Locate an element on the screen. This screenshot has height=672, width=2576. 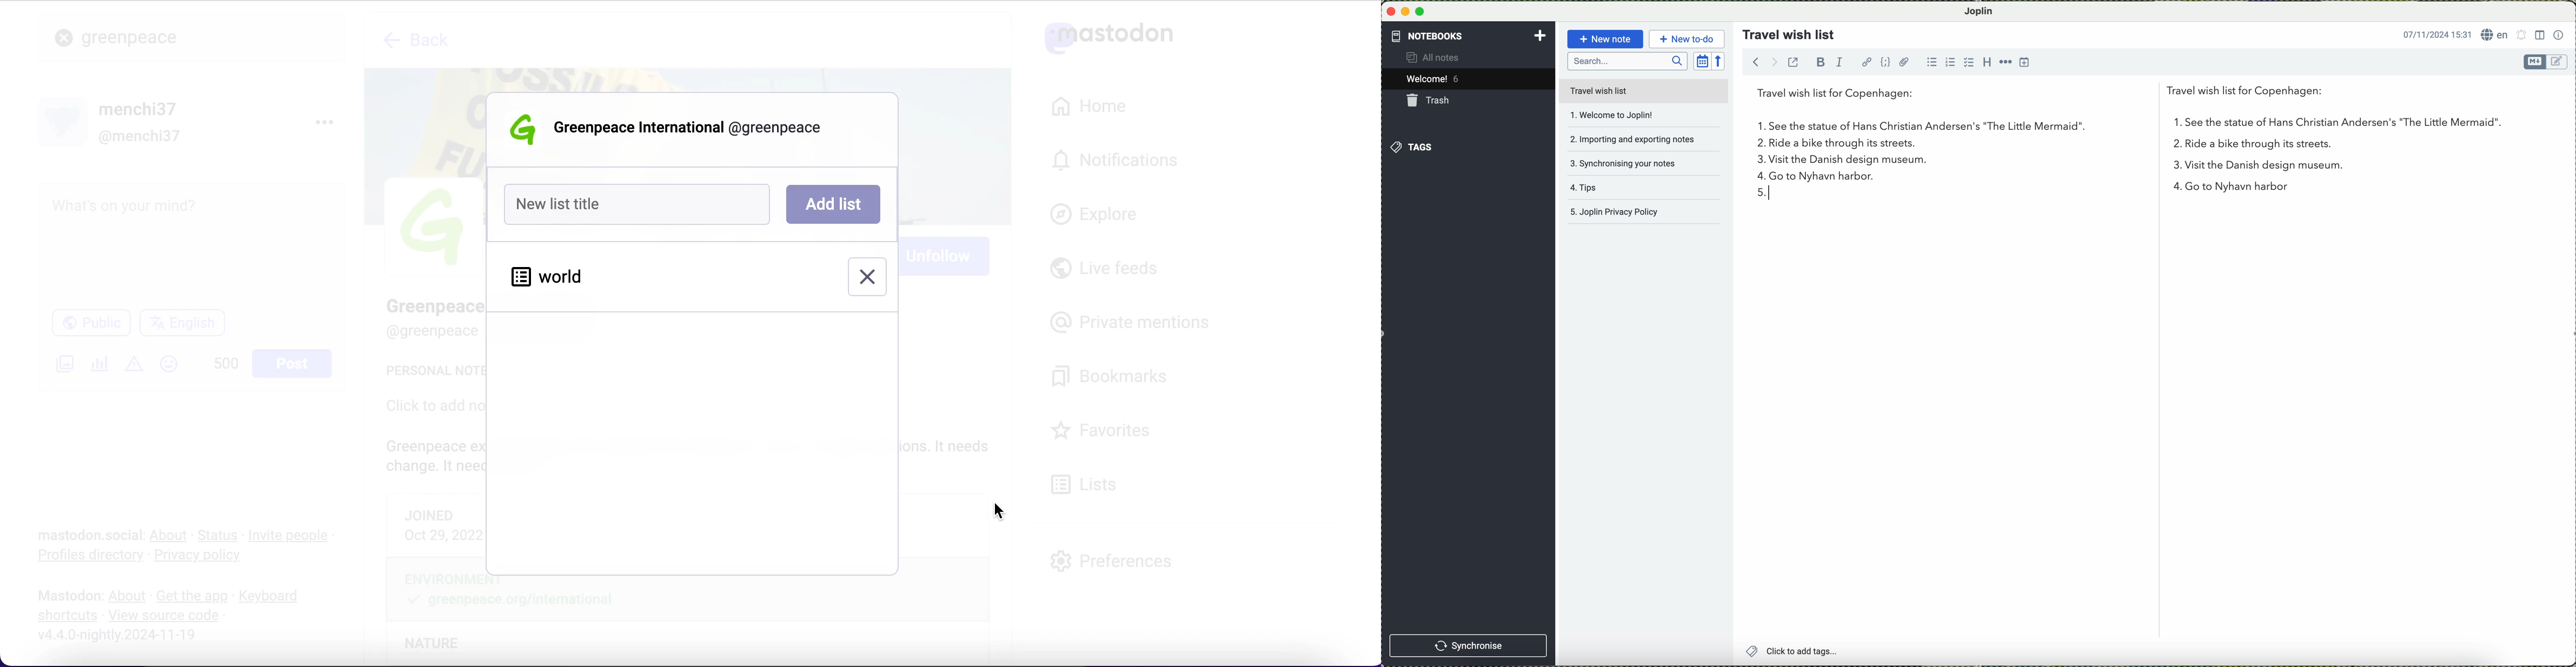
language is located at coordinates (2495, 35).